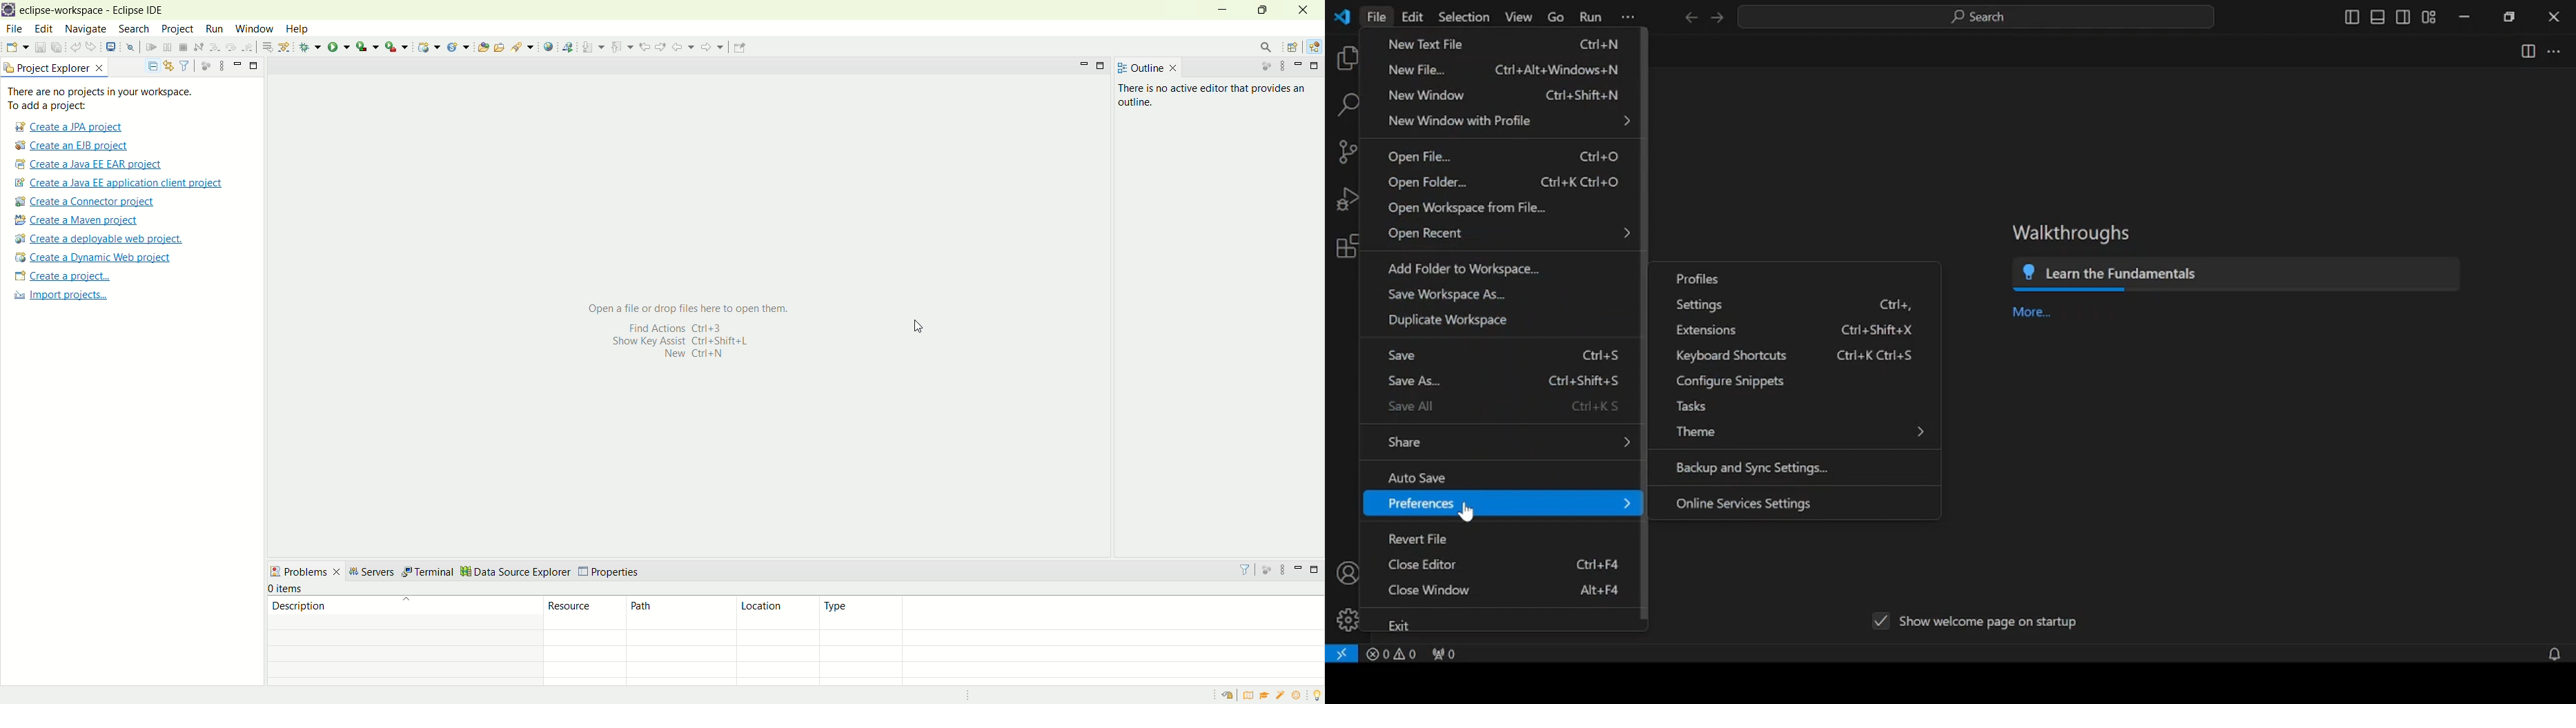 This screenshot has height=728, width=2576. I want to click on undo, so click(73, 48).